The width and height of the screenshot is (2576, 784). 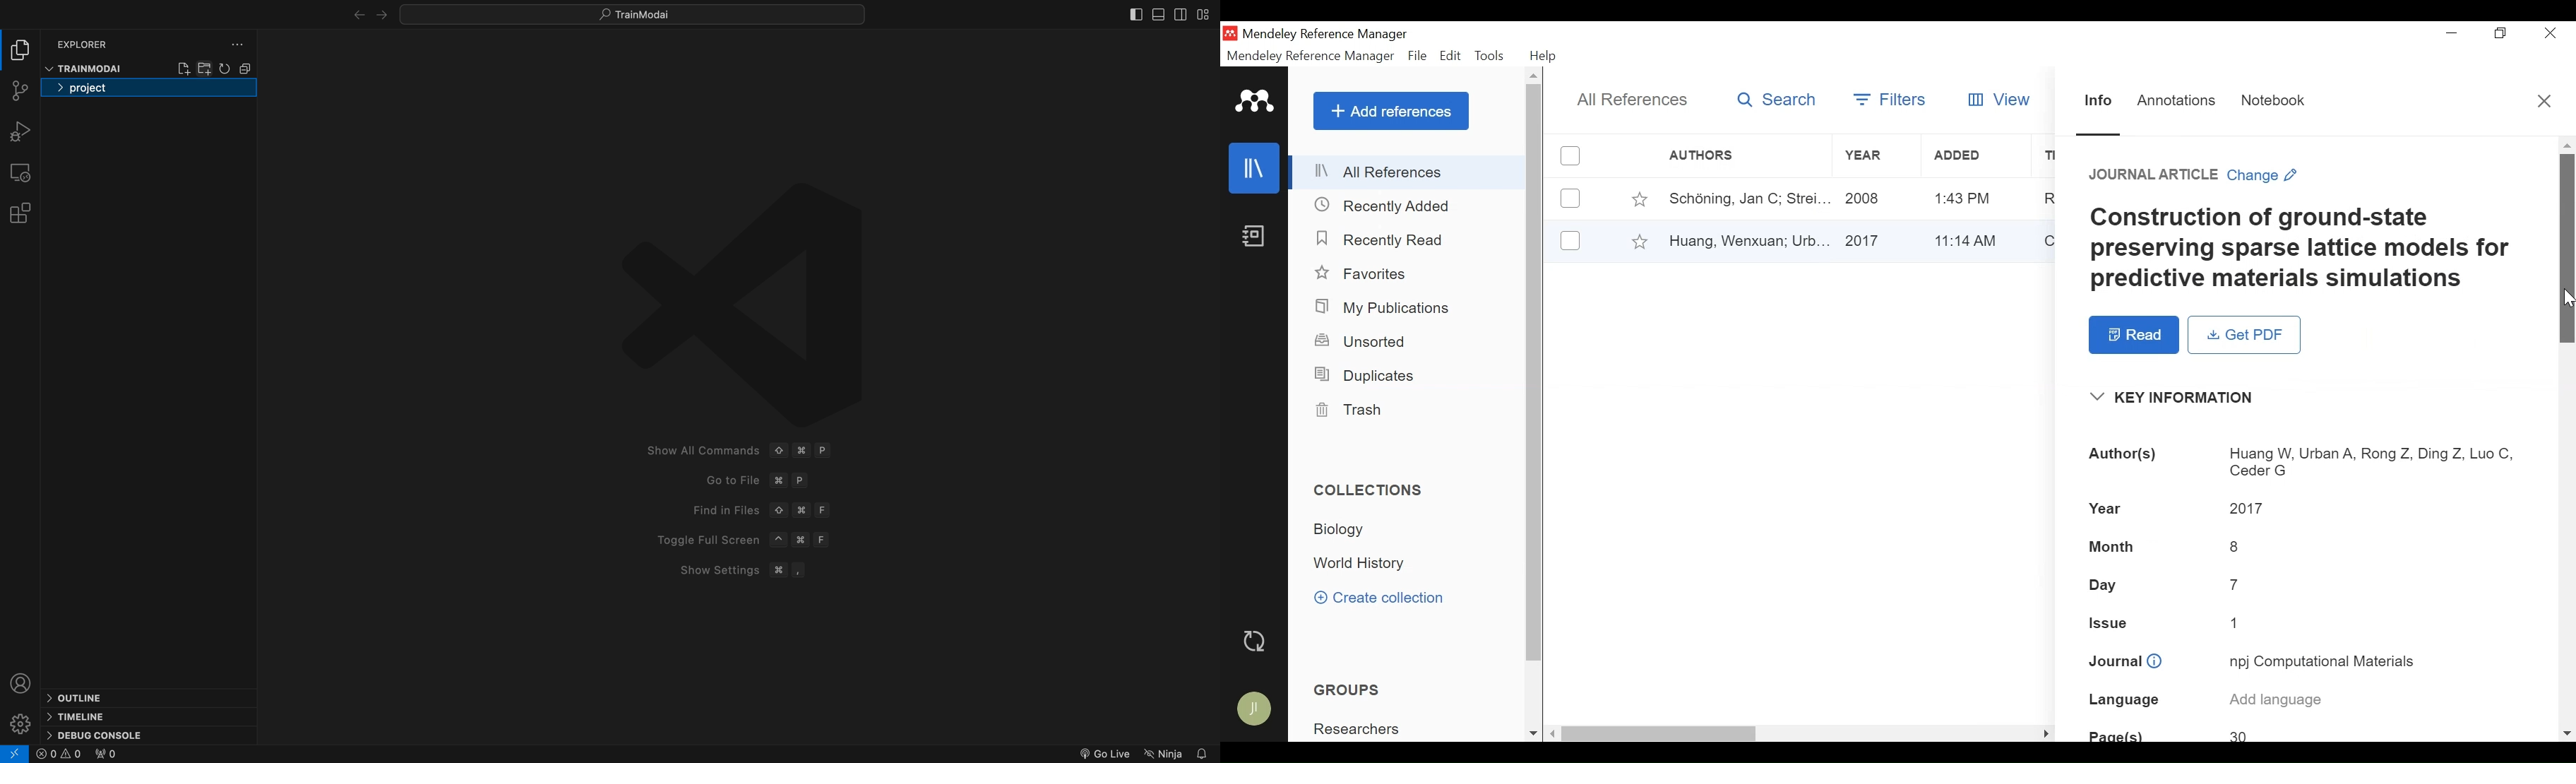 I want to click on Recently Added, so click(x=1384, y=207).